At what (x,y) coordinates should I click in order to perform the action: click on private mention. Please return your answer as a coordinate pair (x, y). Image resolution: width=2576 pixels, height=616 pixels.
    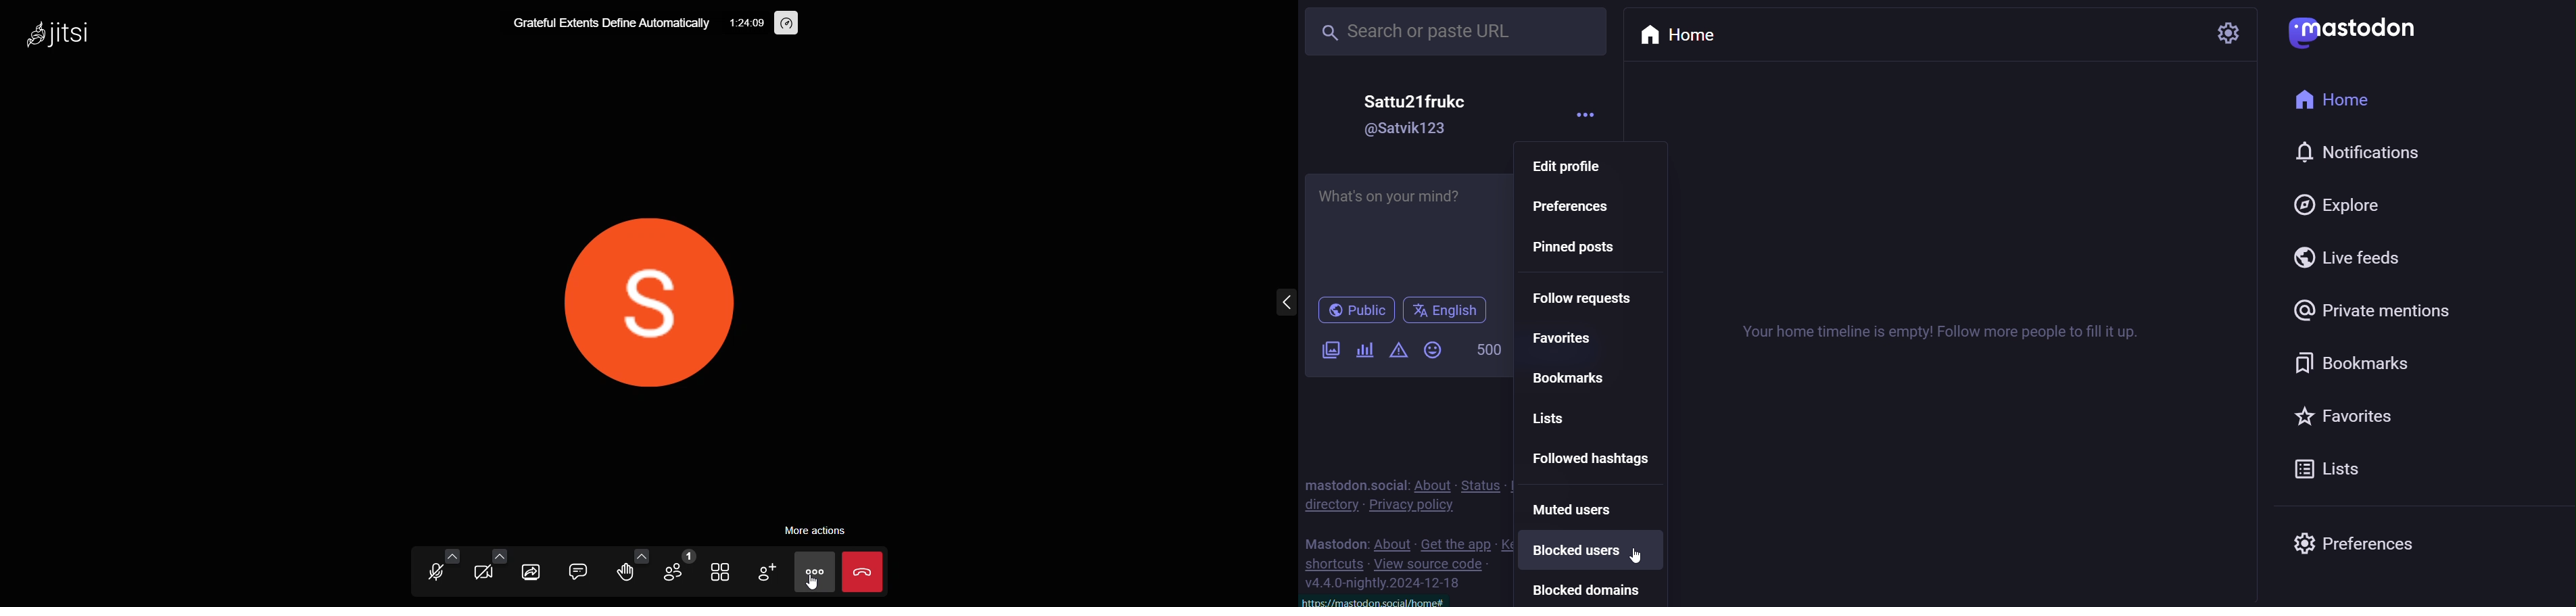
    Looking at the image, I should click on (2366, 313).